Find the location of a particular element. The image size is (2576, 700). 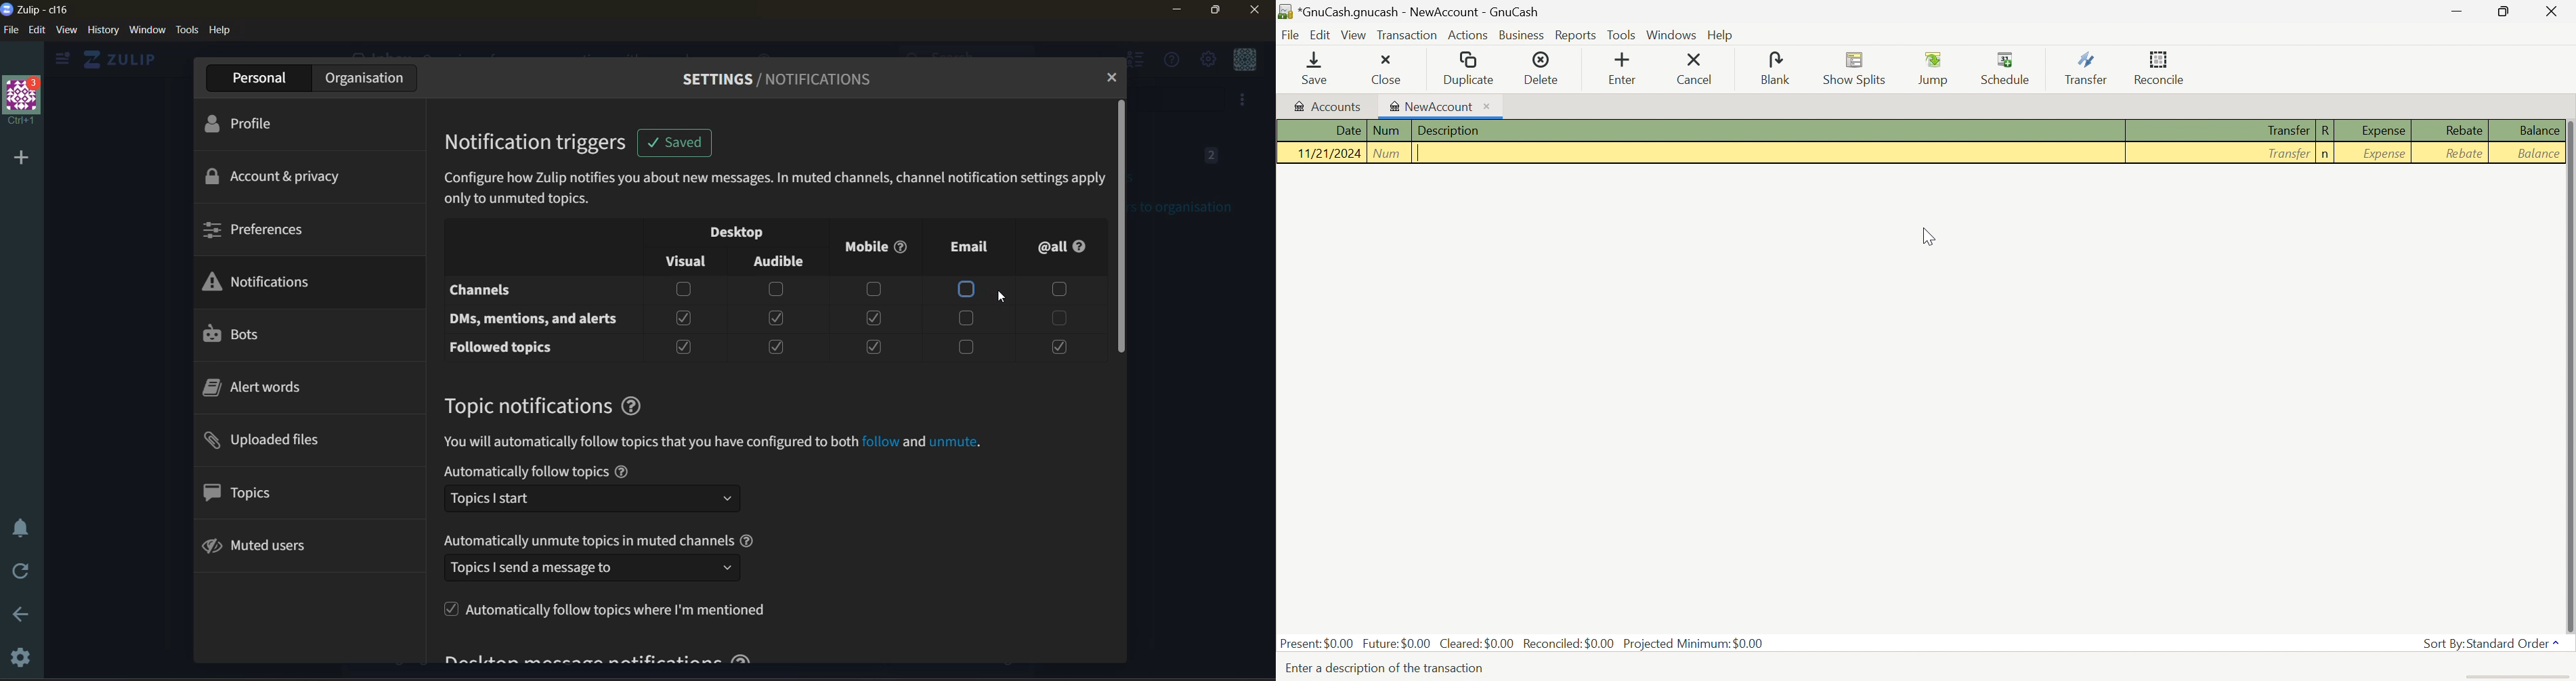

checkbox is located at coordinates (778, 348).